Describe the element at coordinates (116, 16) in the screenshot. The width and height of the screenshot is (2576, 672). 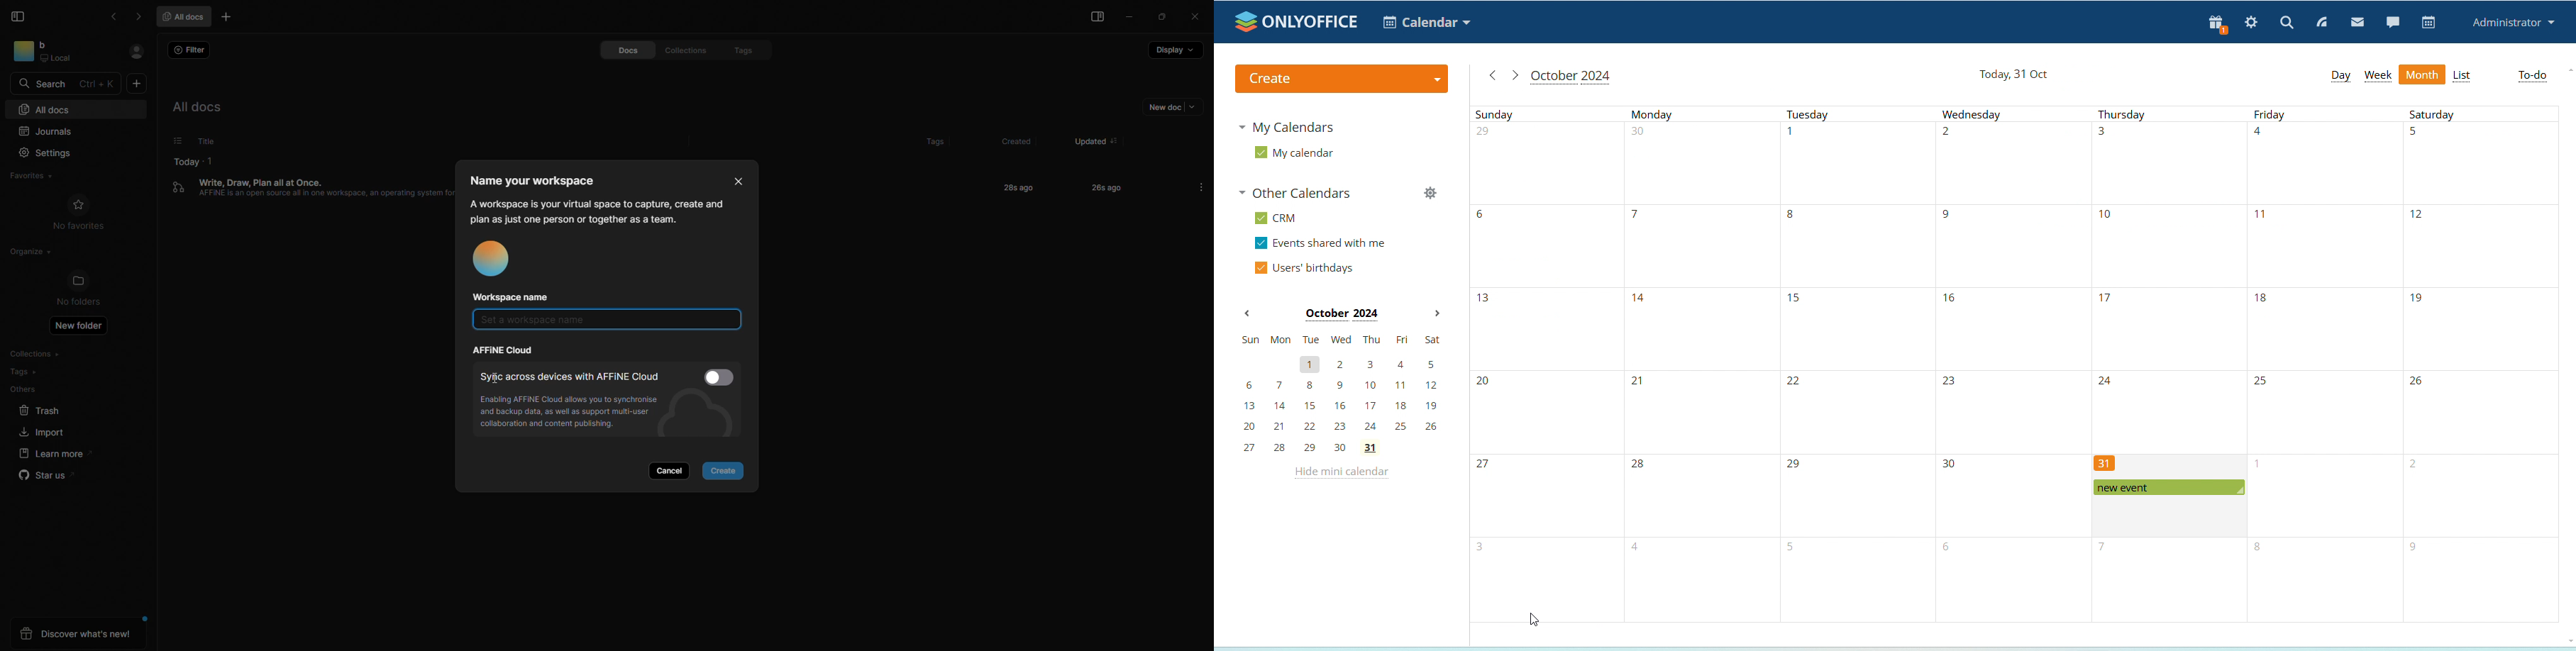
I see `go back` at that location.